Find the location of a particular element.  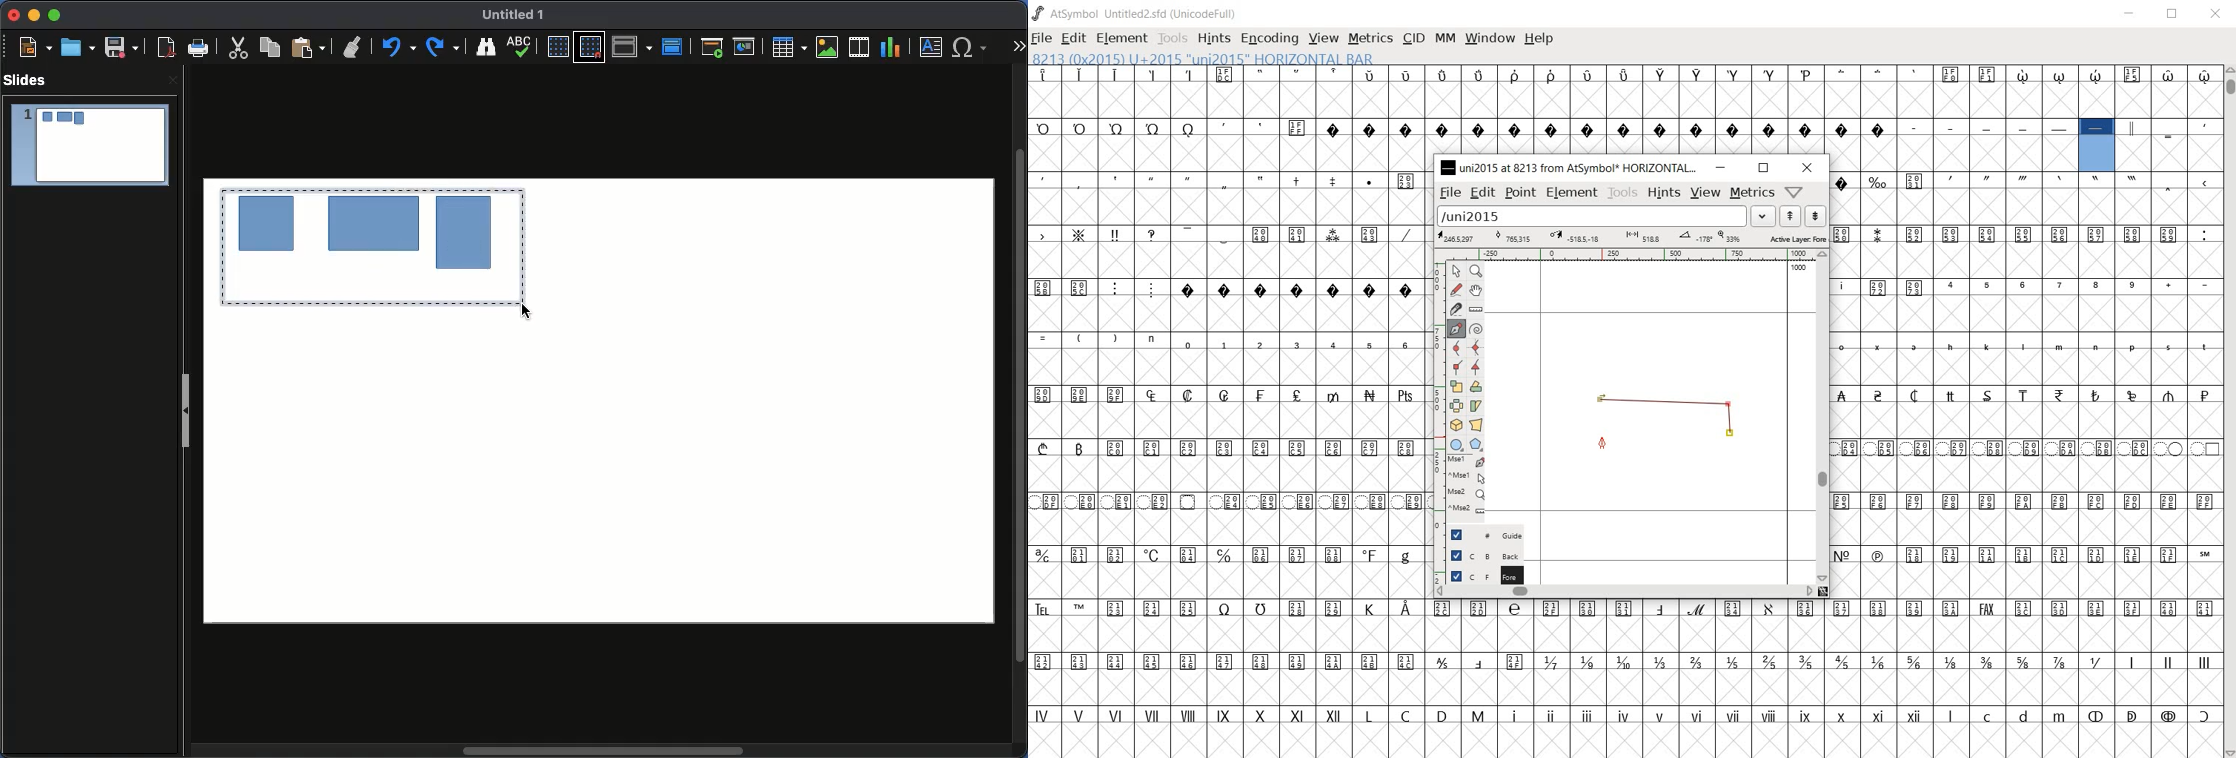

Undo is located at coordinates (400, 48).